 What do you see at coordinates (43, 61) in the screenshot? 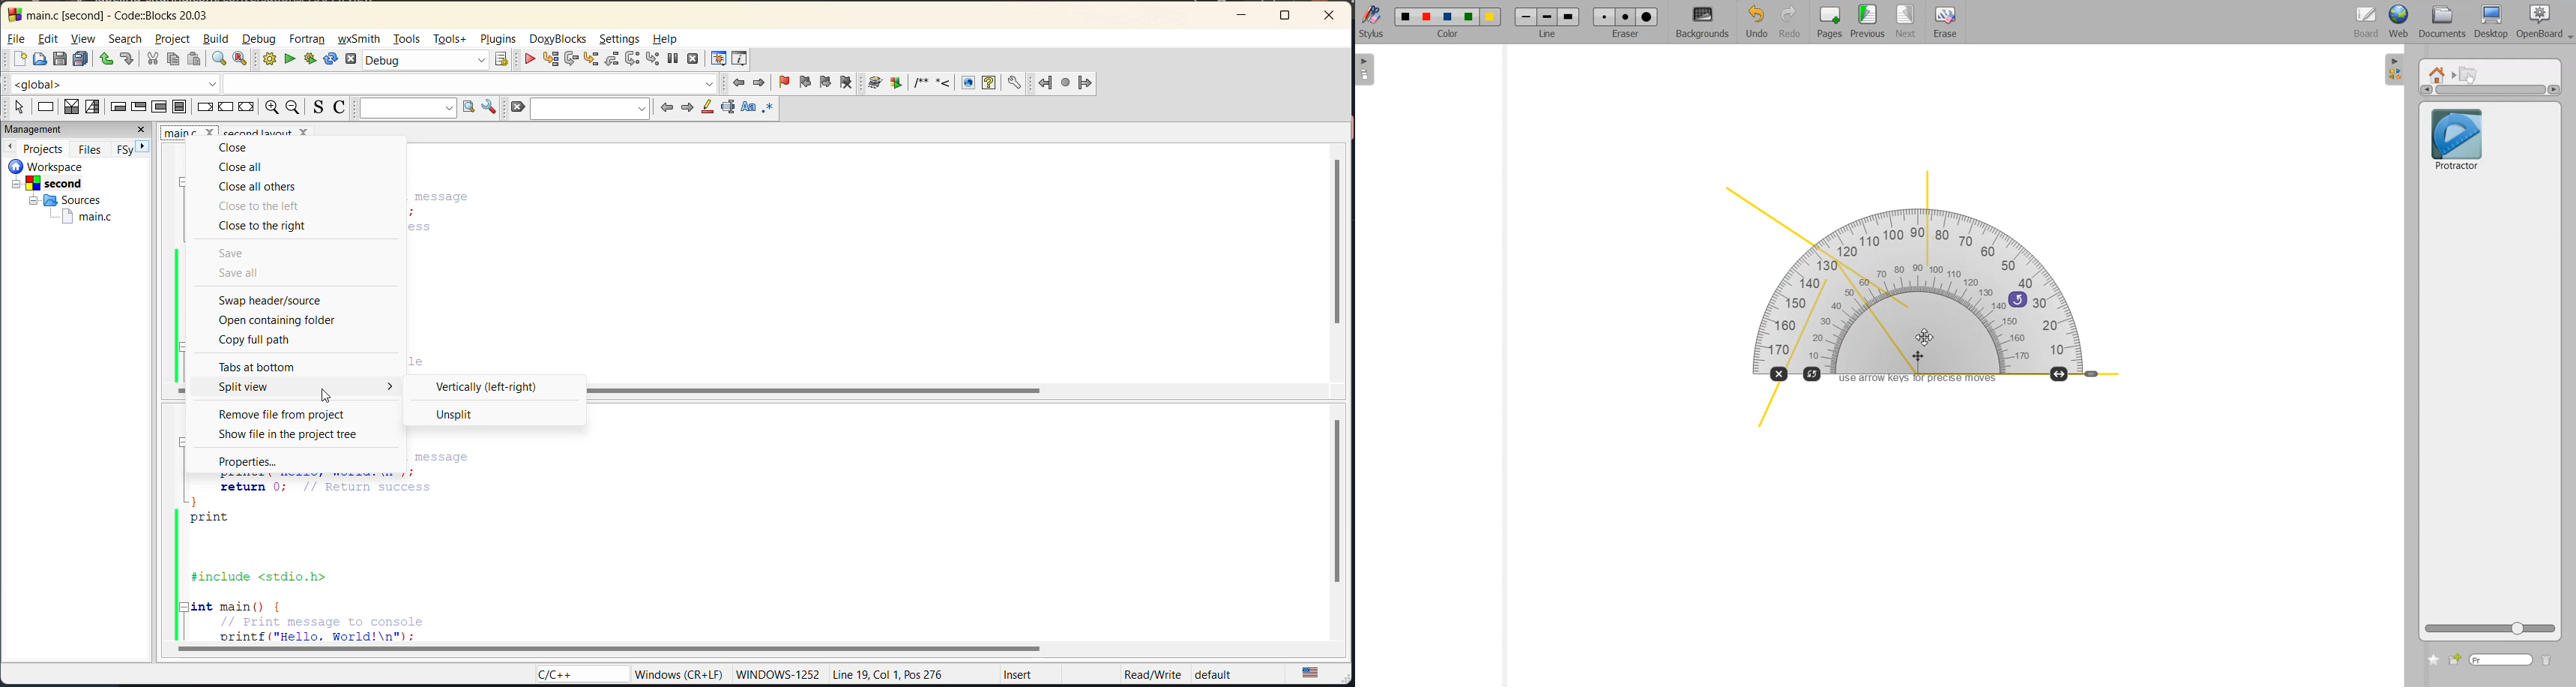
I see `open` at bounding box center [43, 61].